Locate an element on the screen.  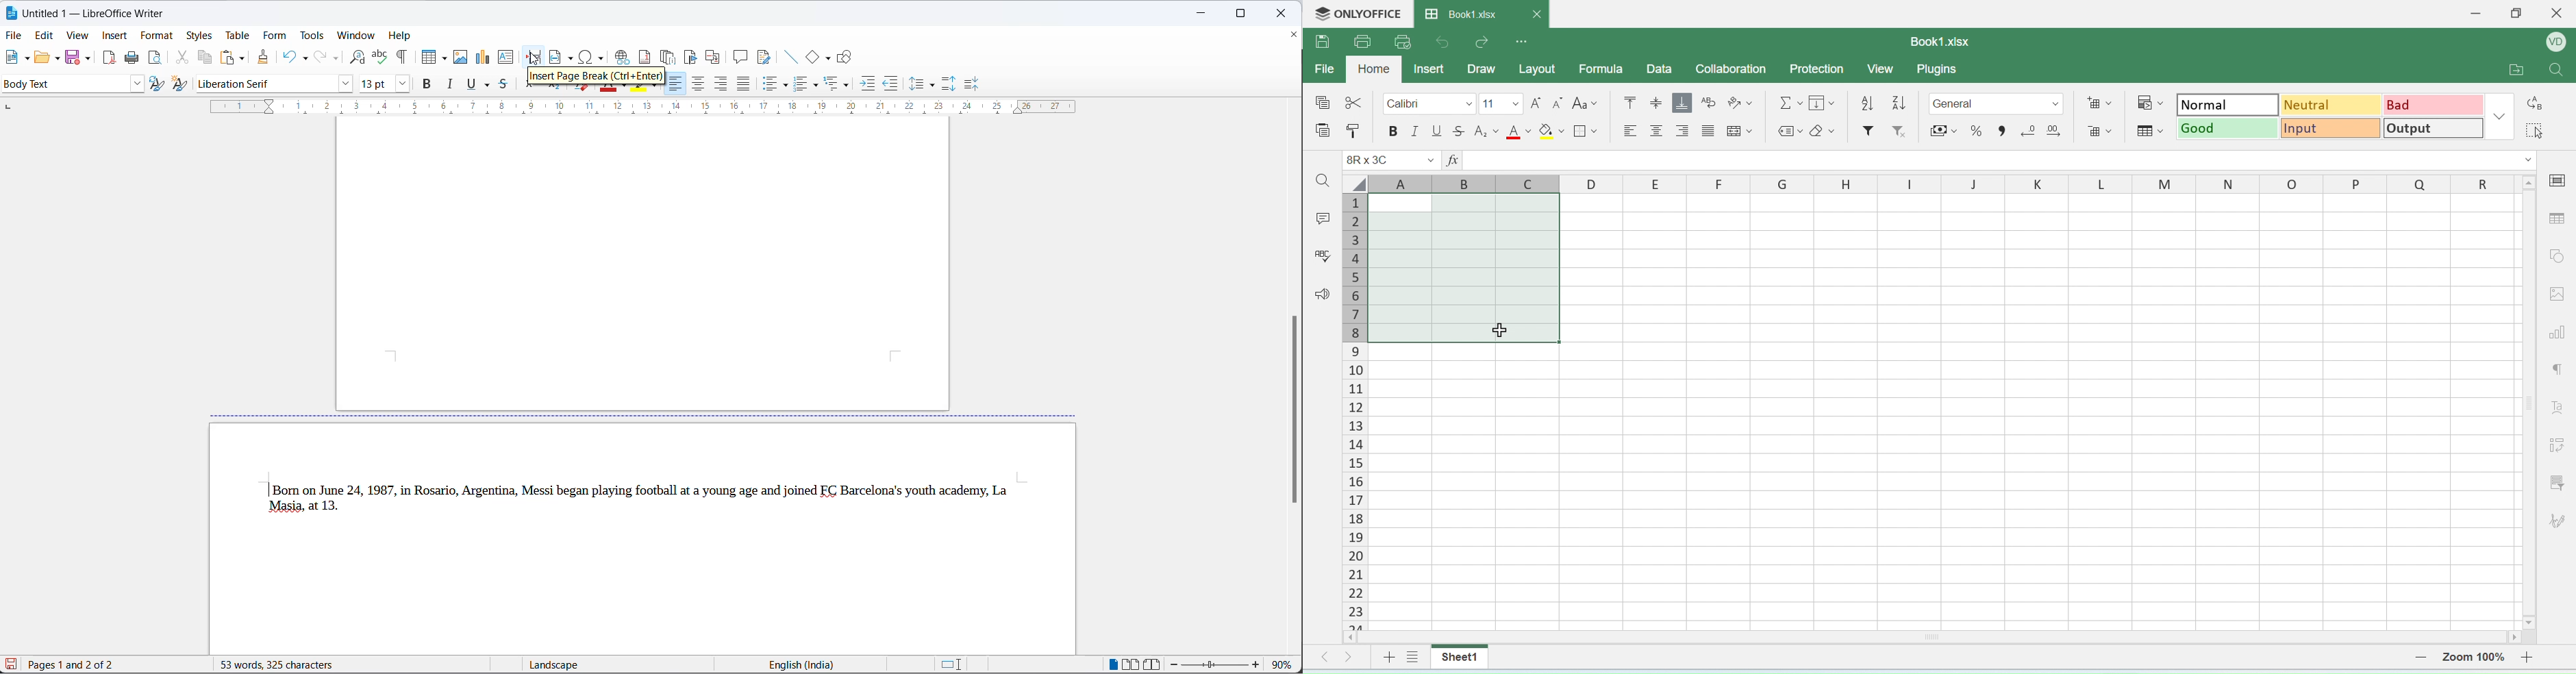
close is located at coordinates (1280, 14).